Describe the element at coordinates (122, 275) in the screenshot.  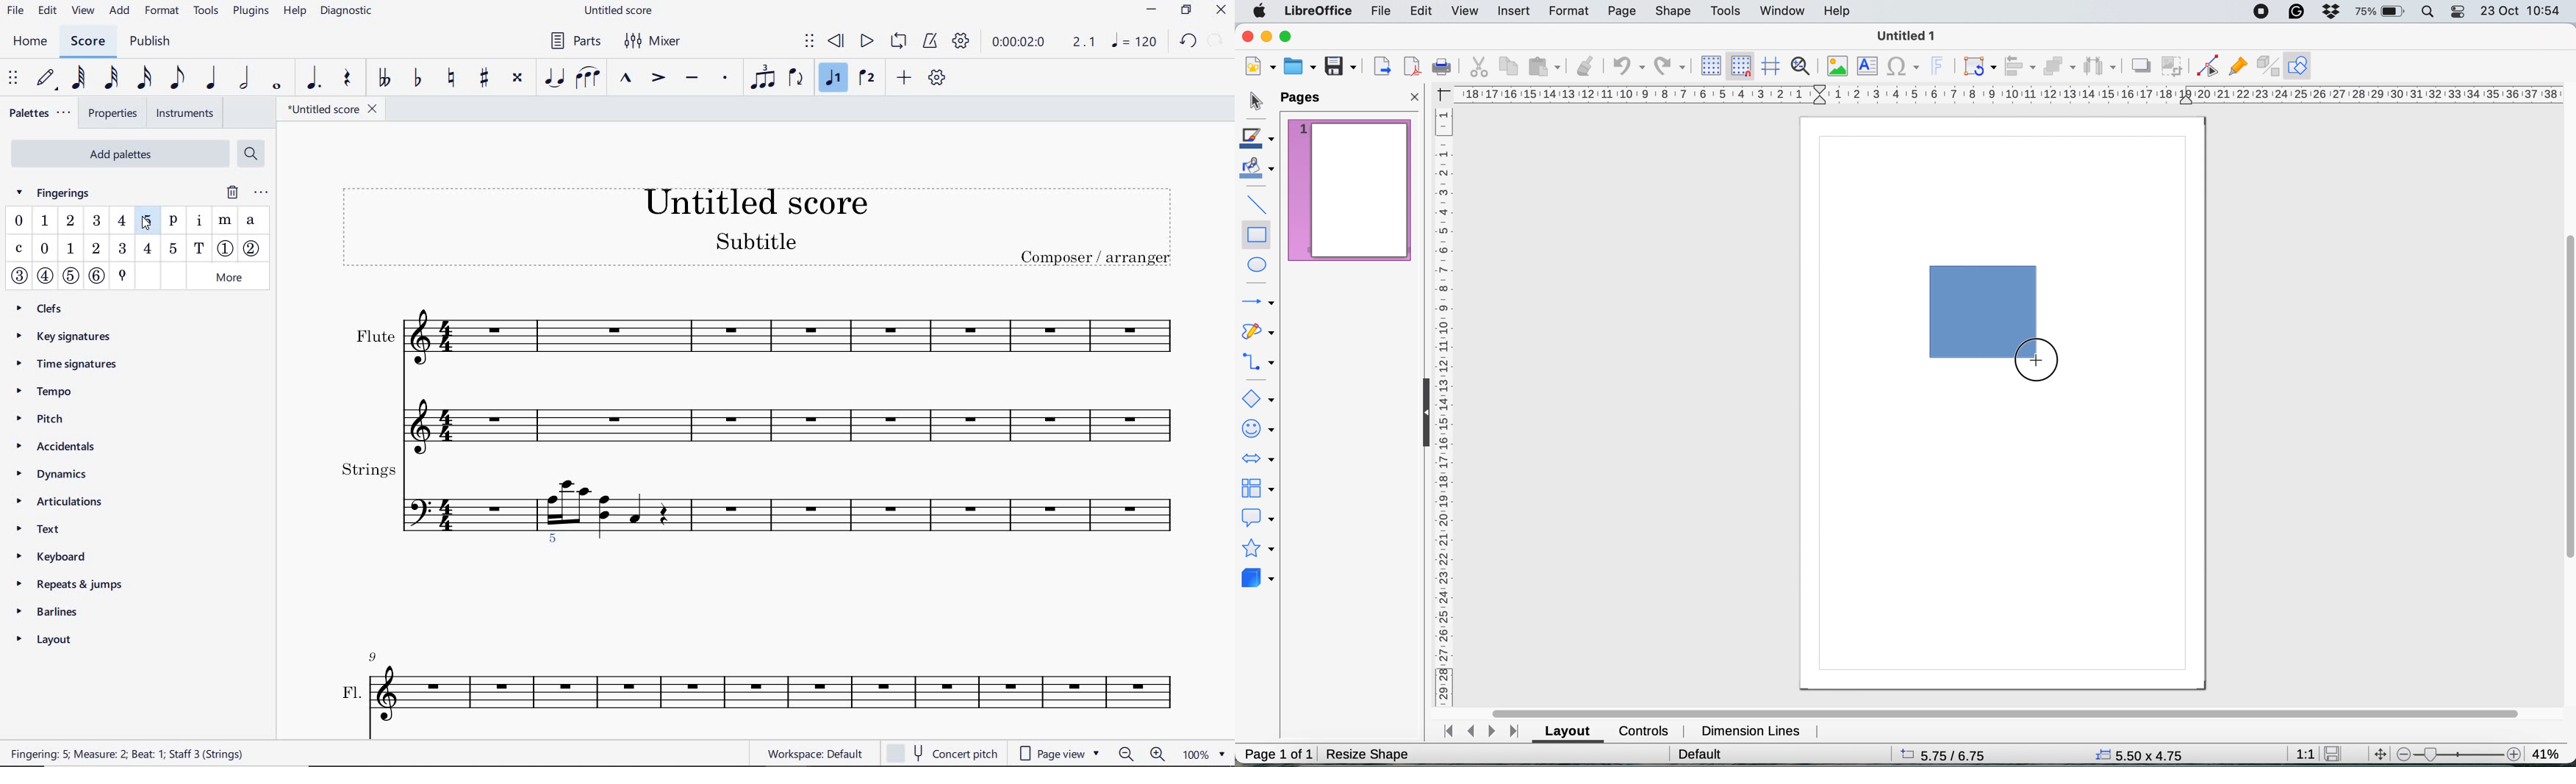
I see `THUMB POSITION` at that location.